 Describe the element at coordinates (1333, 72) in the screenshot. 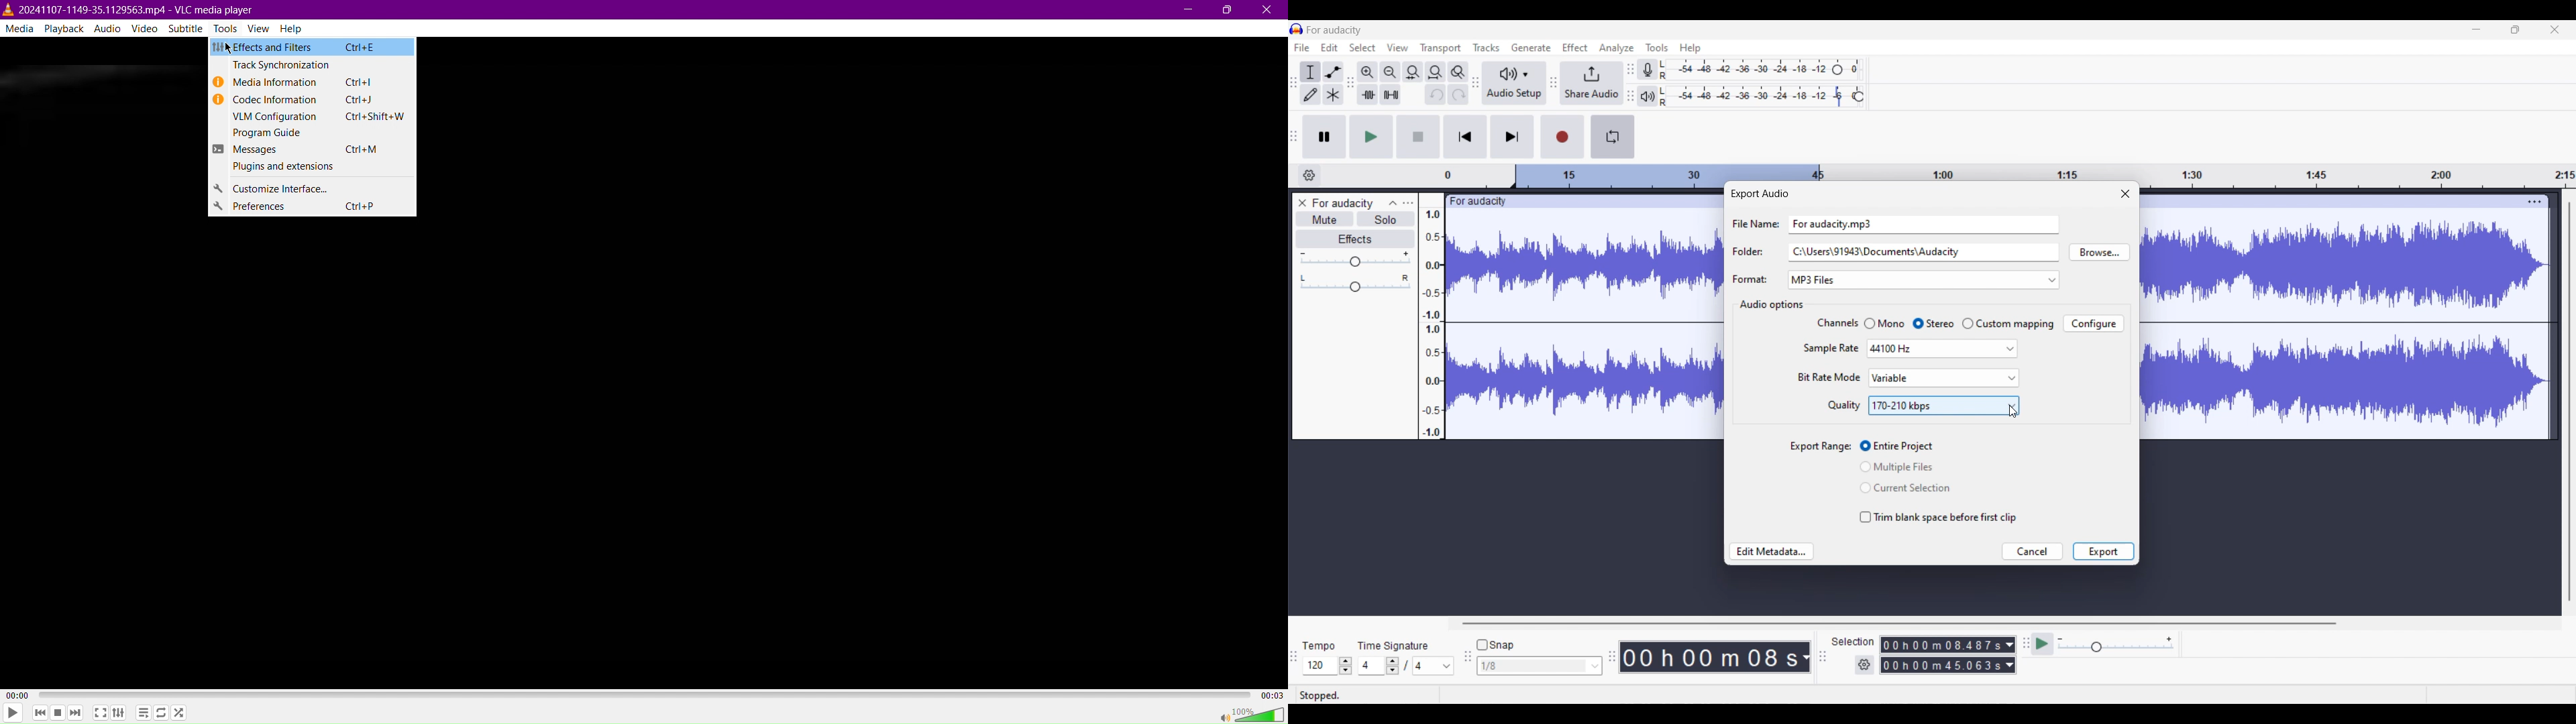

I see `Envelop tool` at that location.